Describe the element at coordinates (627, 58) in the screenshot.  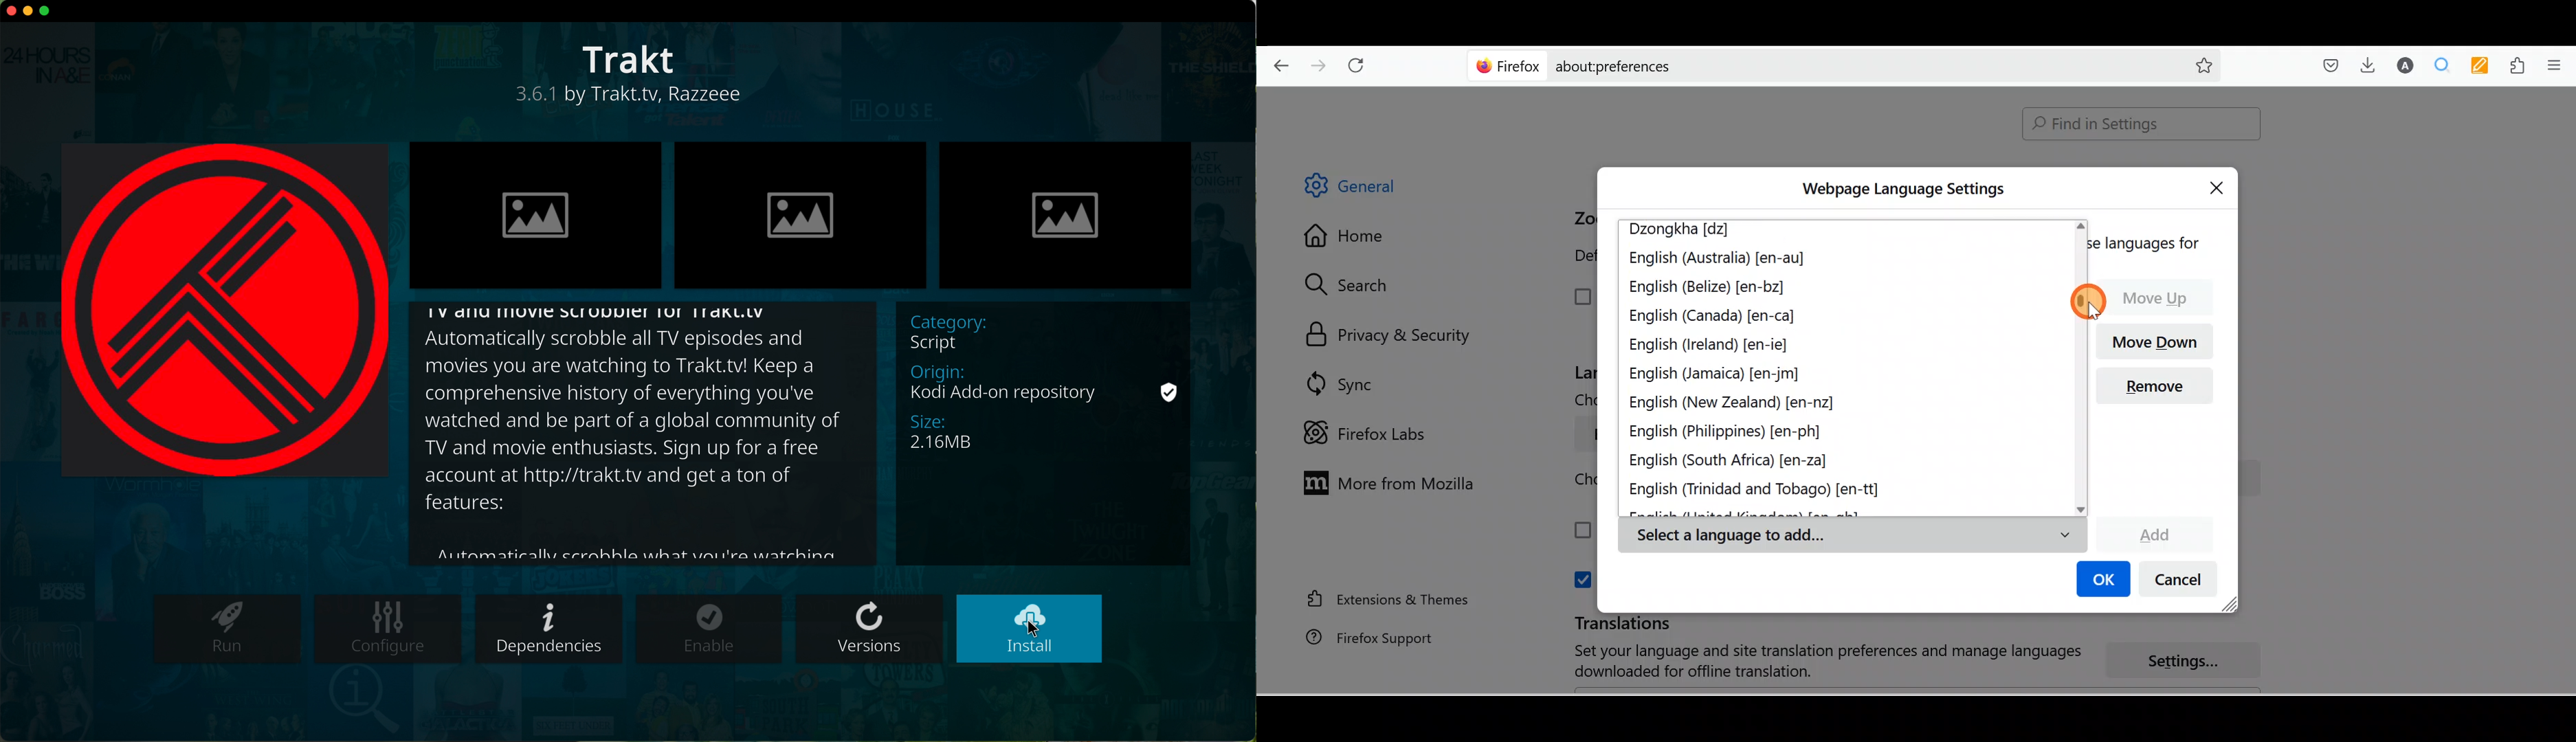
I see `Trakt` at that location.